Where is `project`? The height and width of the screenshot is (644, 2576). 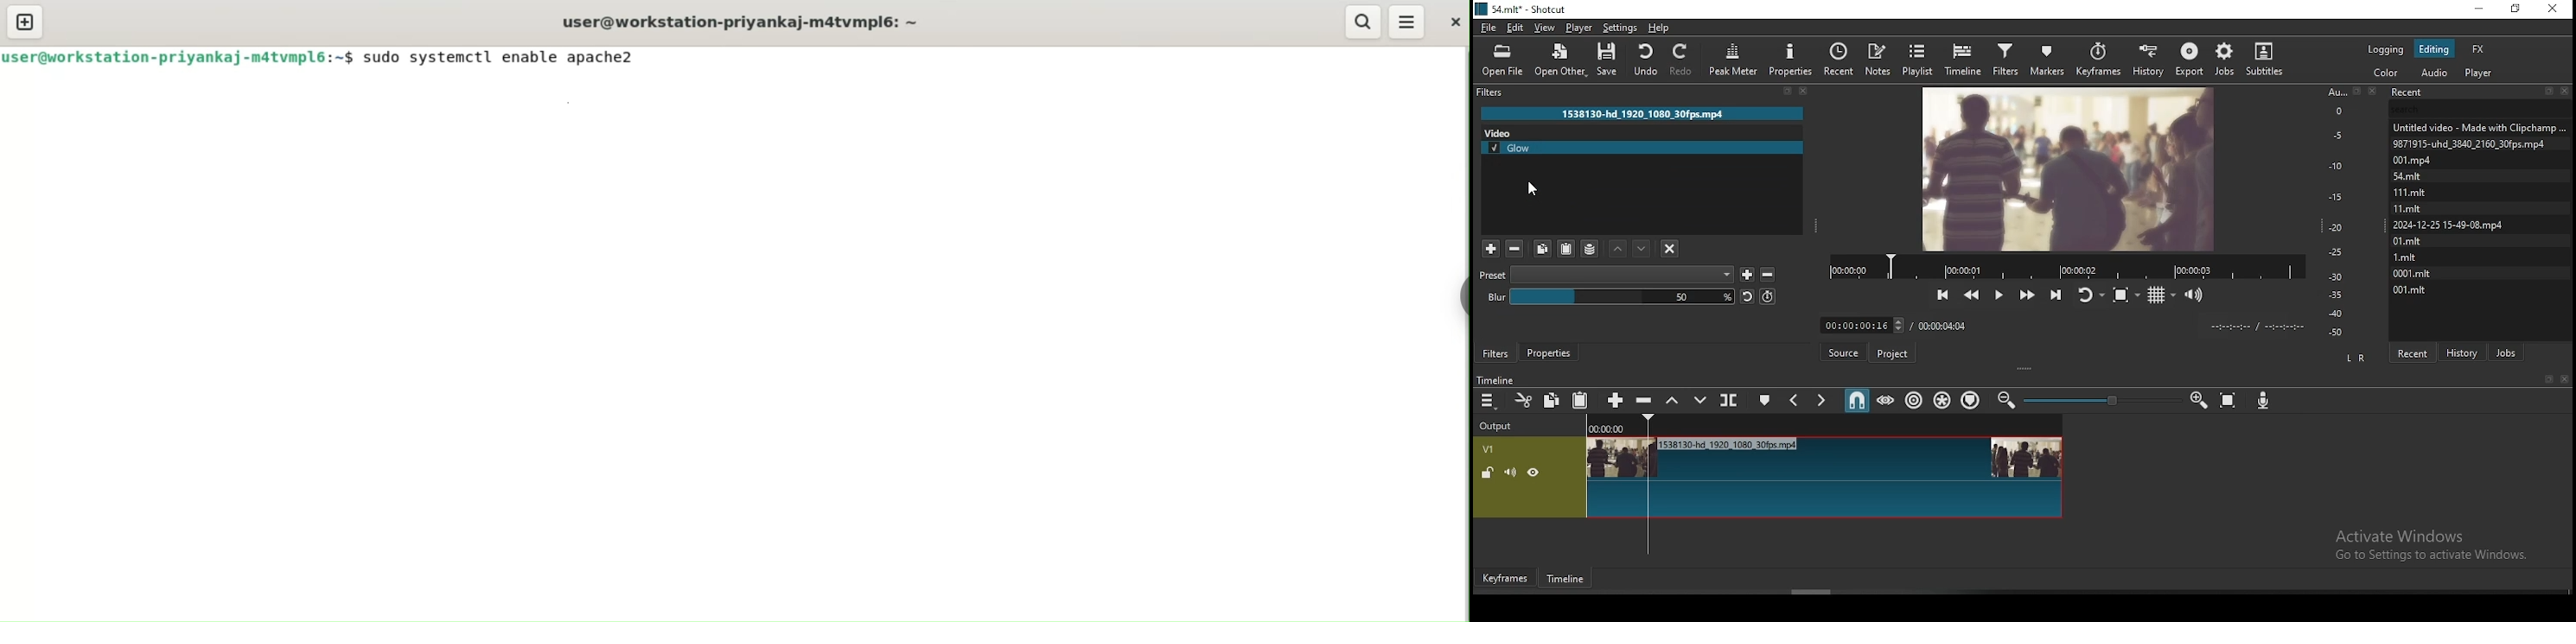
project is located at coordinates (1893, 356).